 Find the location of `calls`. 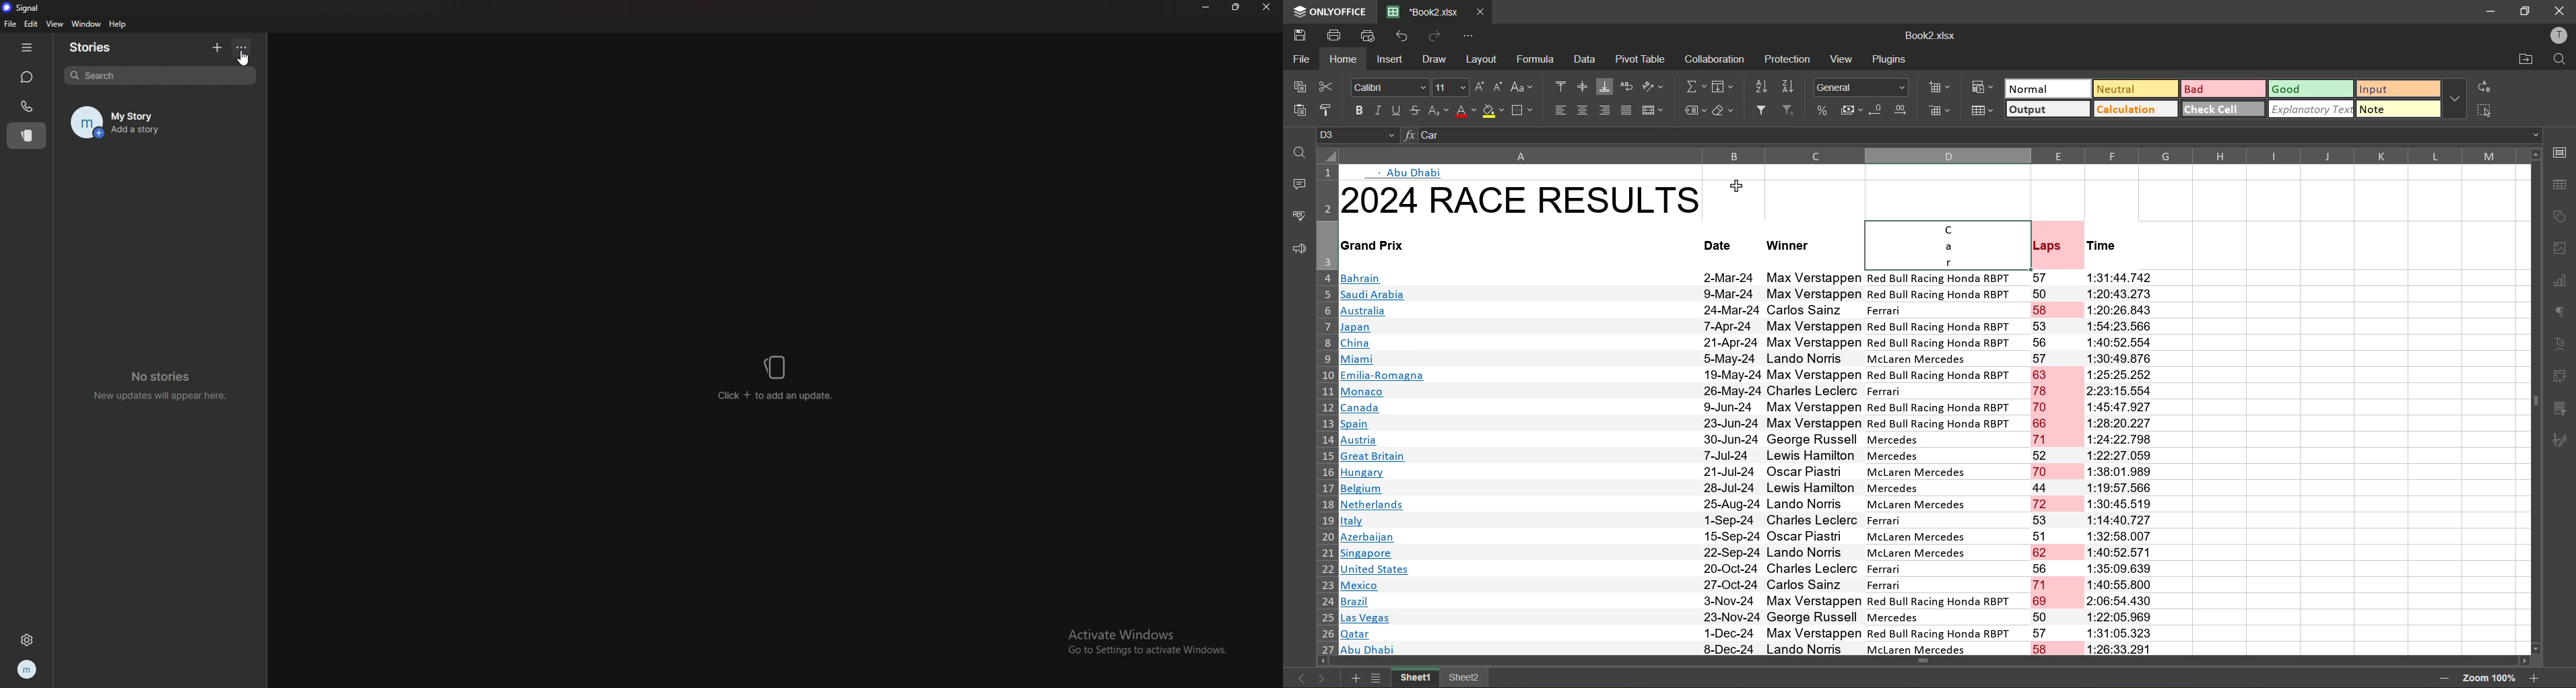

calls is located at coordinates (26, 106).